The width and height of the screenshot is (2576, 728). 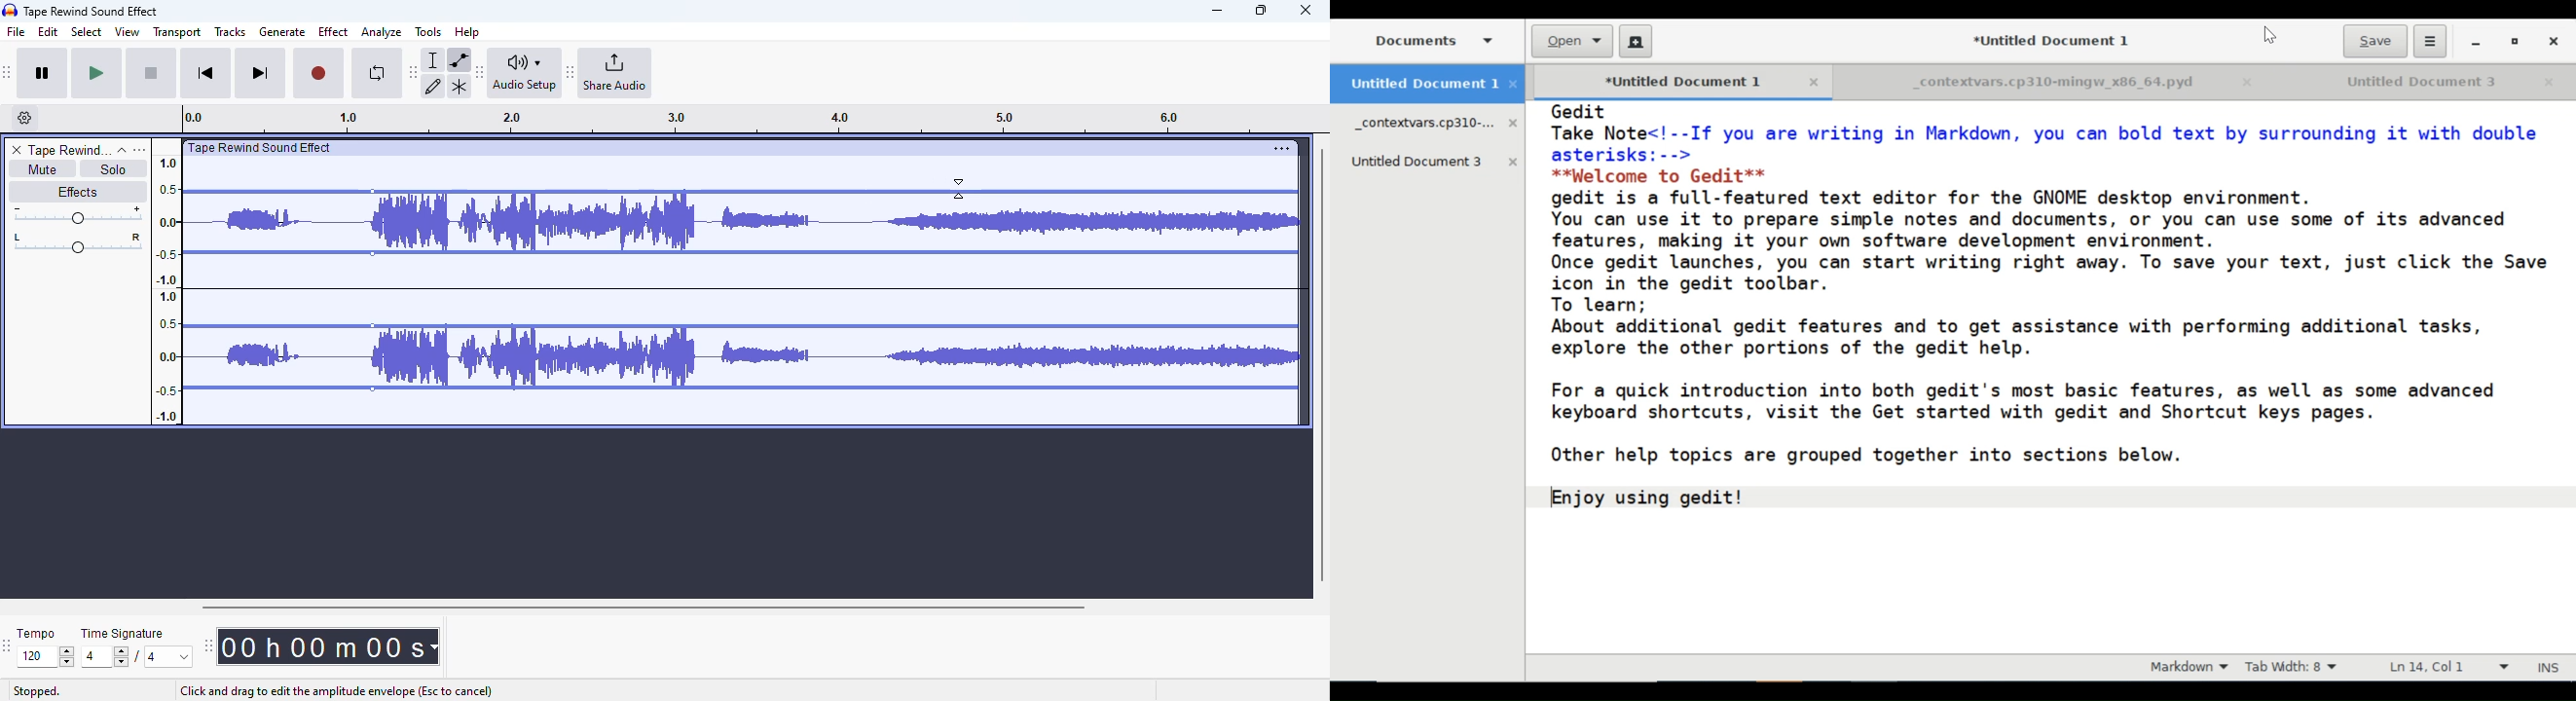 What do you see at coordinates (1664, 82) in the screenshot?
I see `Untitled Document 1` at bounding box center [1664, 82].